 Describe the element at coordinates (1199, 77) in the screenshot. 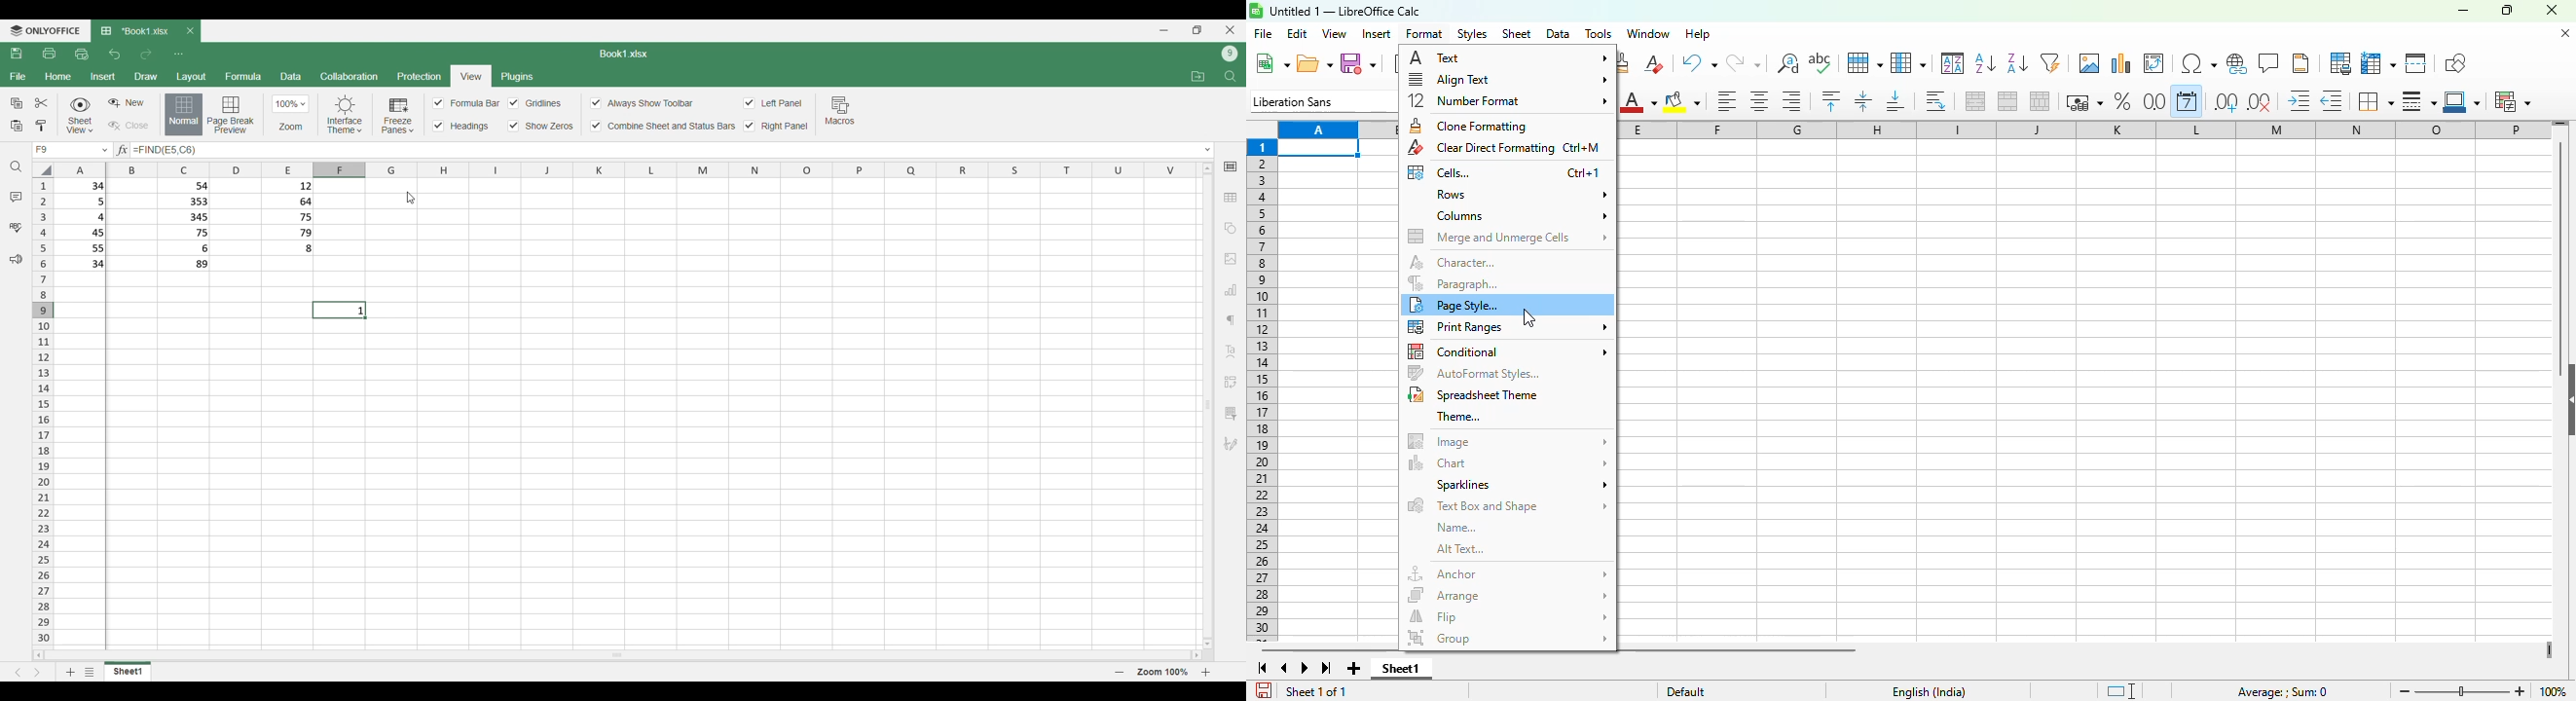

I see `Open file location` at that location.